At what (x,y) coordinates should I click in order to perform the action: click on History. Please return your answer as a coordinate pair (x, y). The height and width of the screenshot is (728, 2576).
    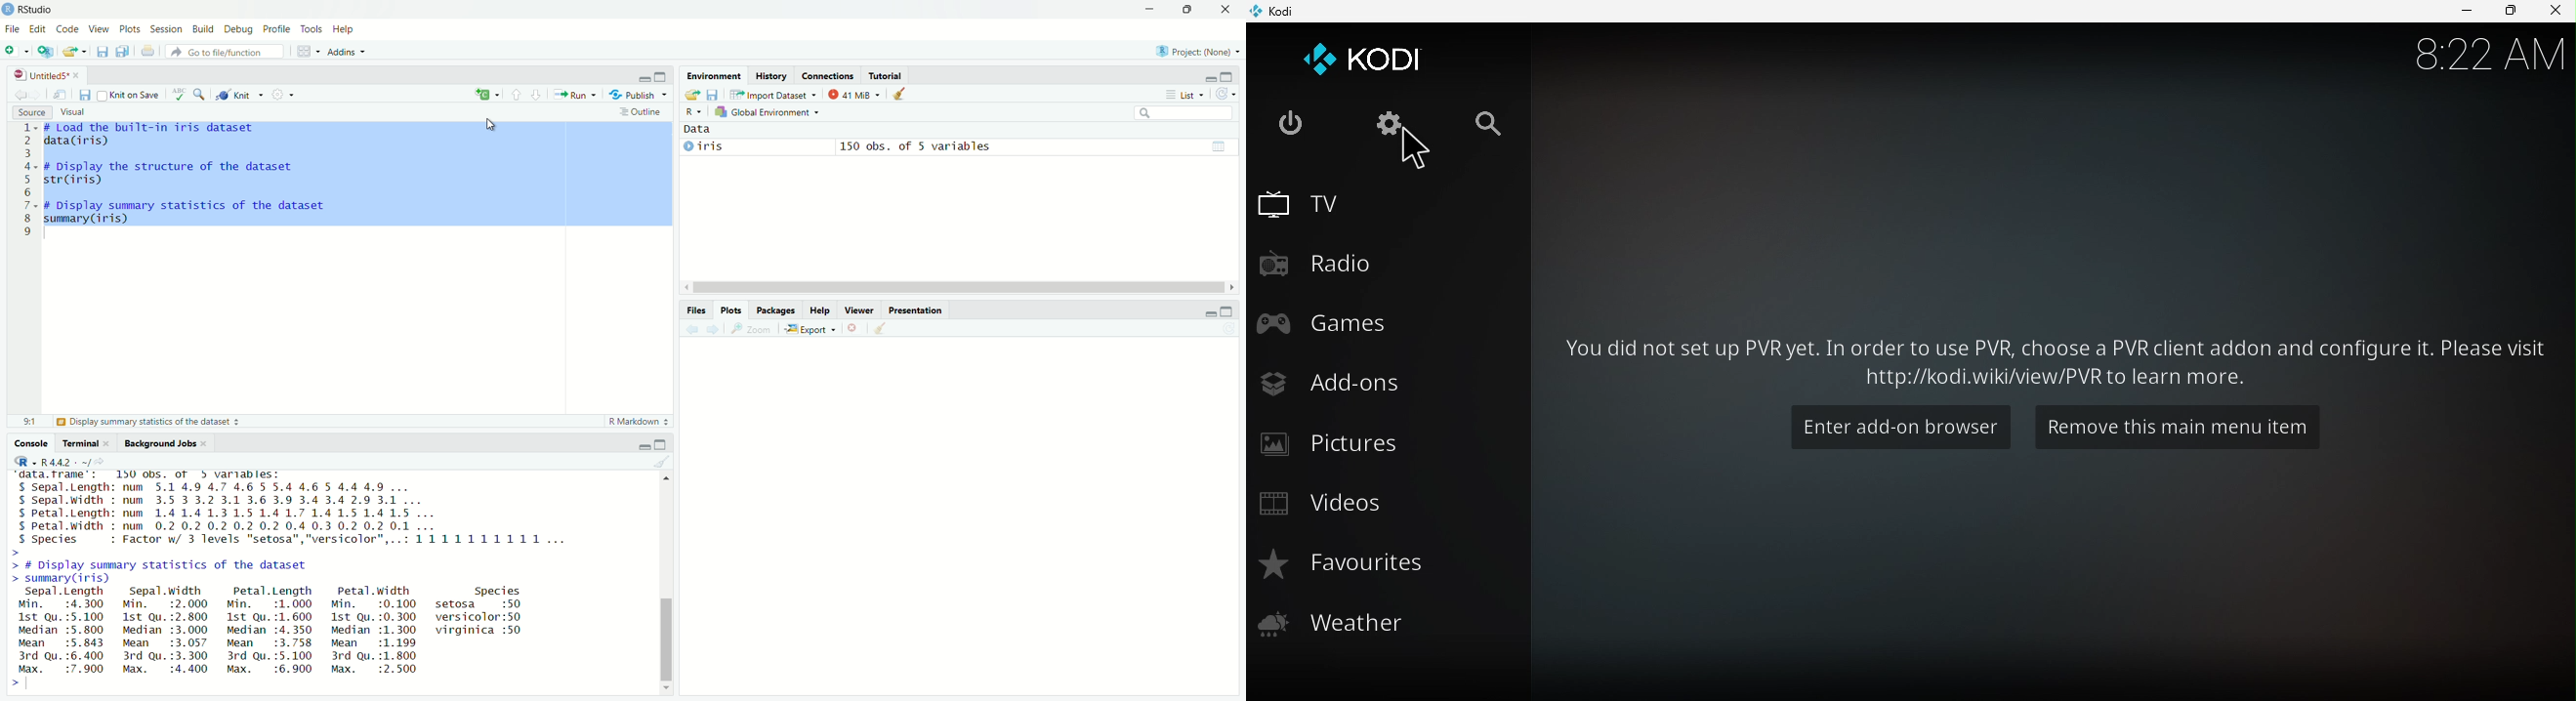
    Looking at the image, I should click on (771, 76).